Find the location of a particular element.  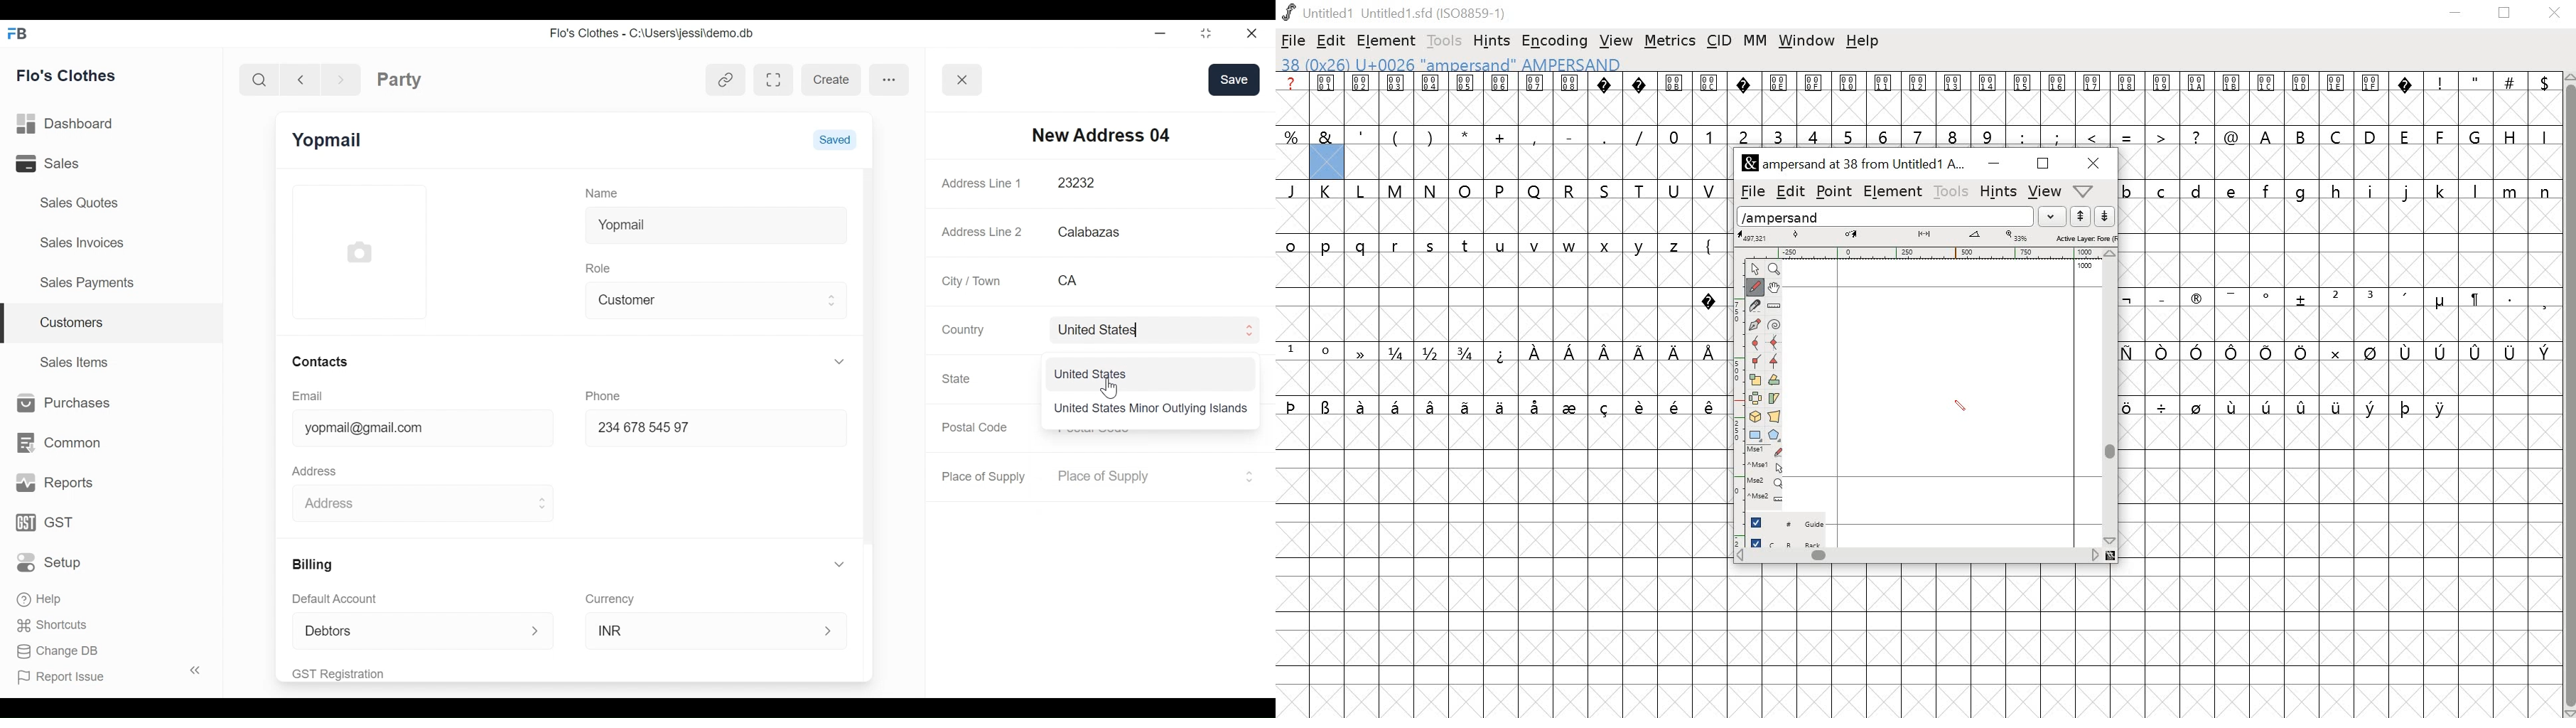

United States is located at coordinates (1093, 374).